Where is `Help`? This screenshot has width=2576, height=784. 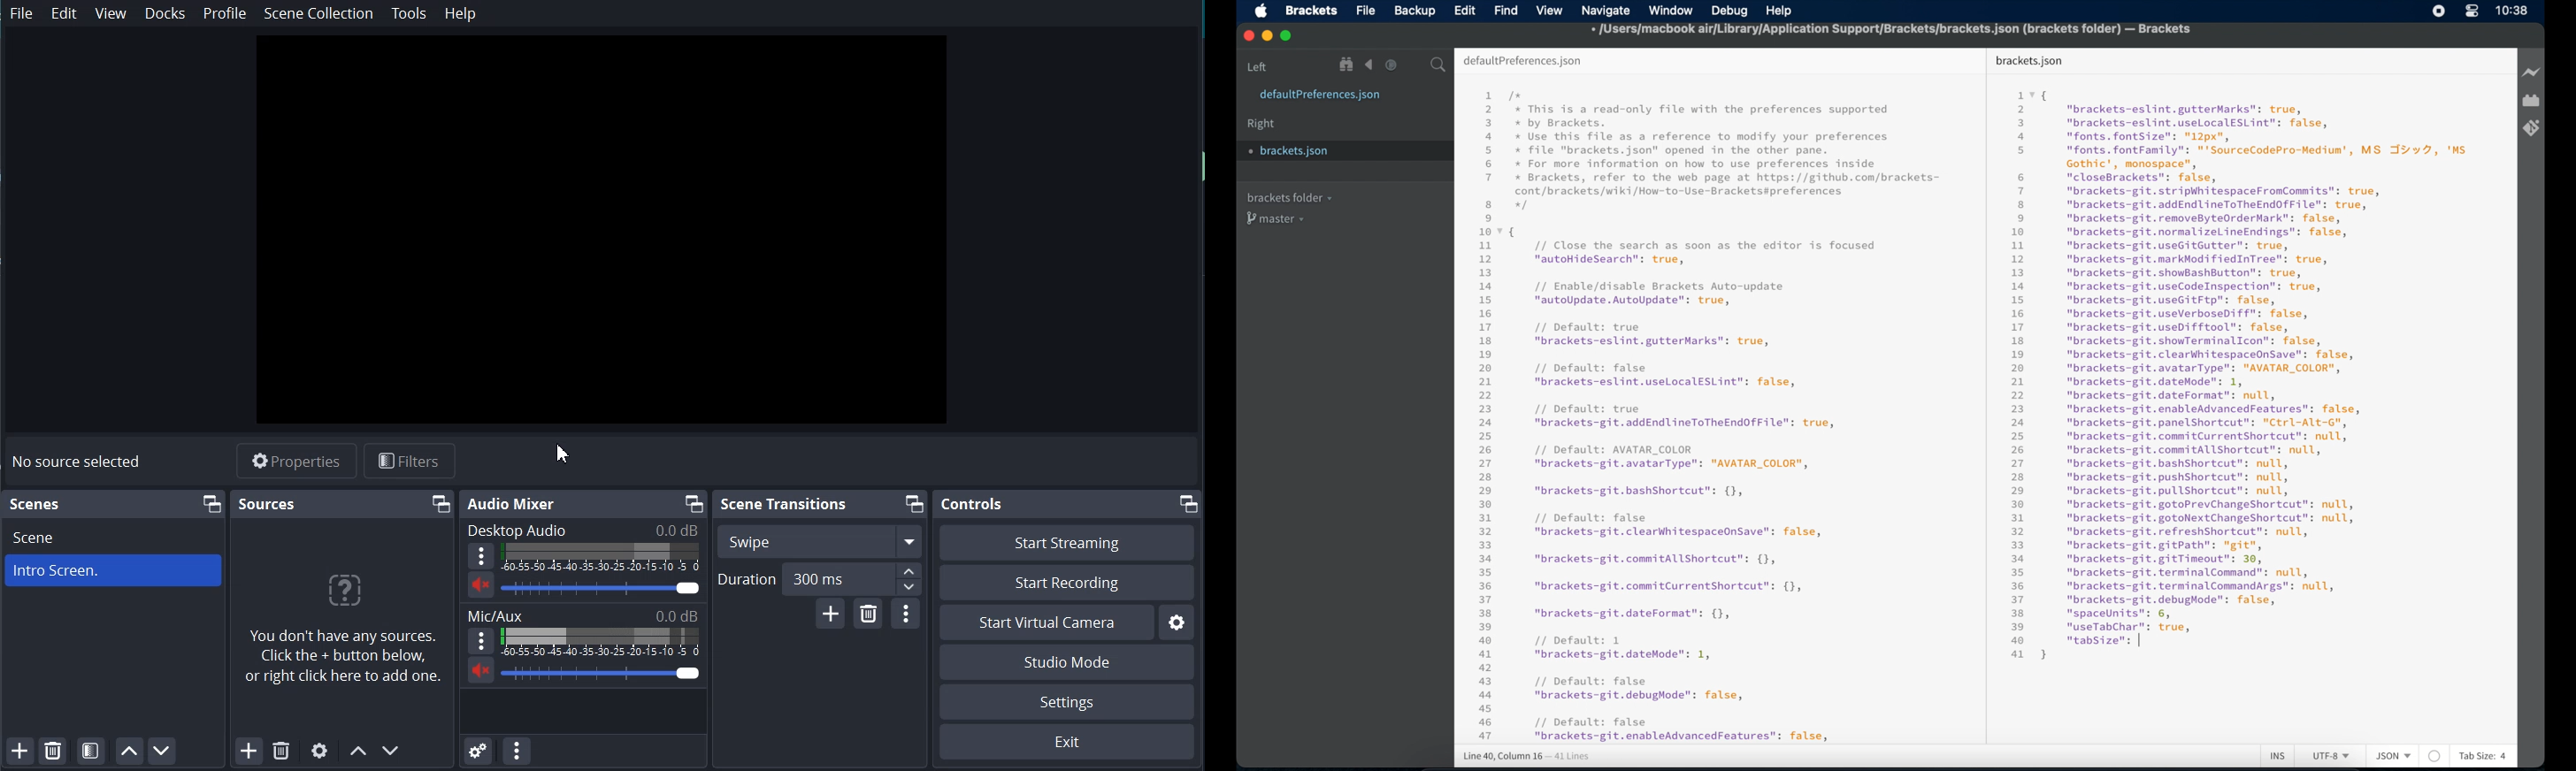 Help is located at coordinates (461, 13).